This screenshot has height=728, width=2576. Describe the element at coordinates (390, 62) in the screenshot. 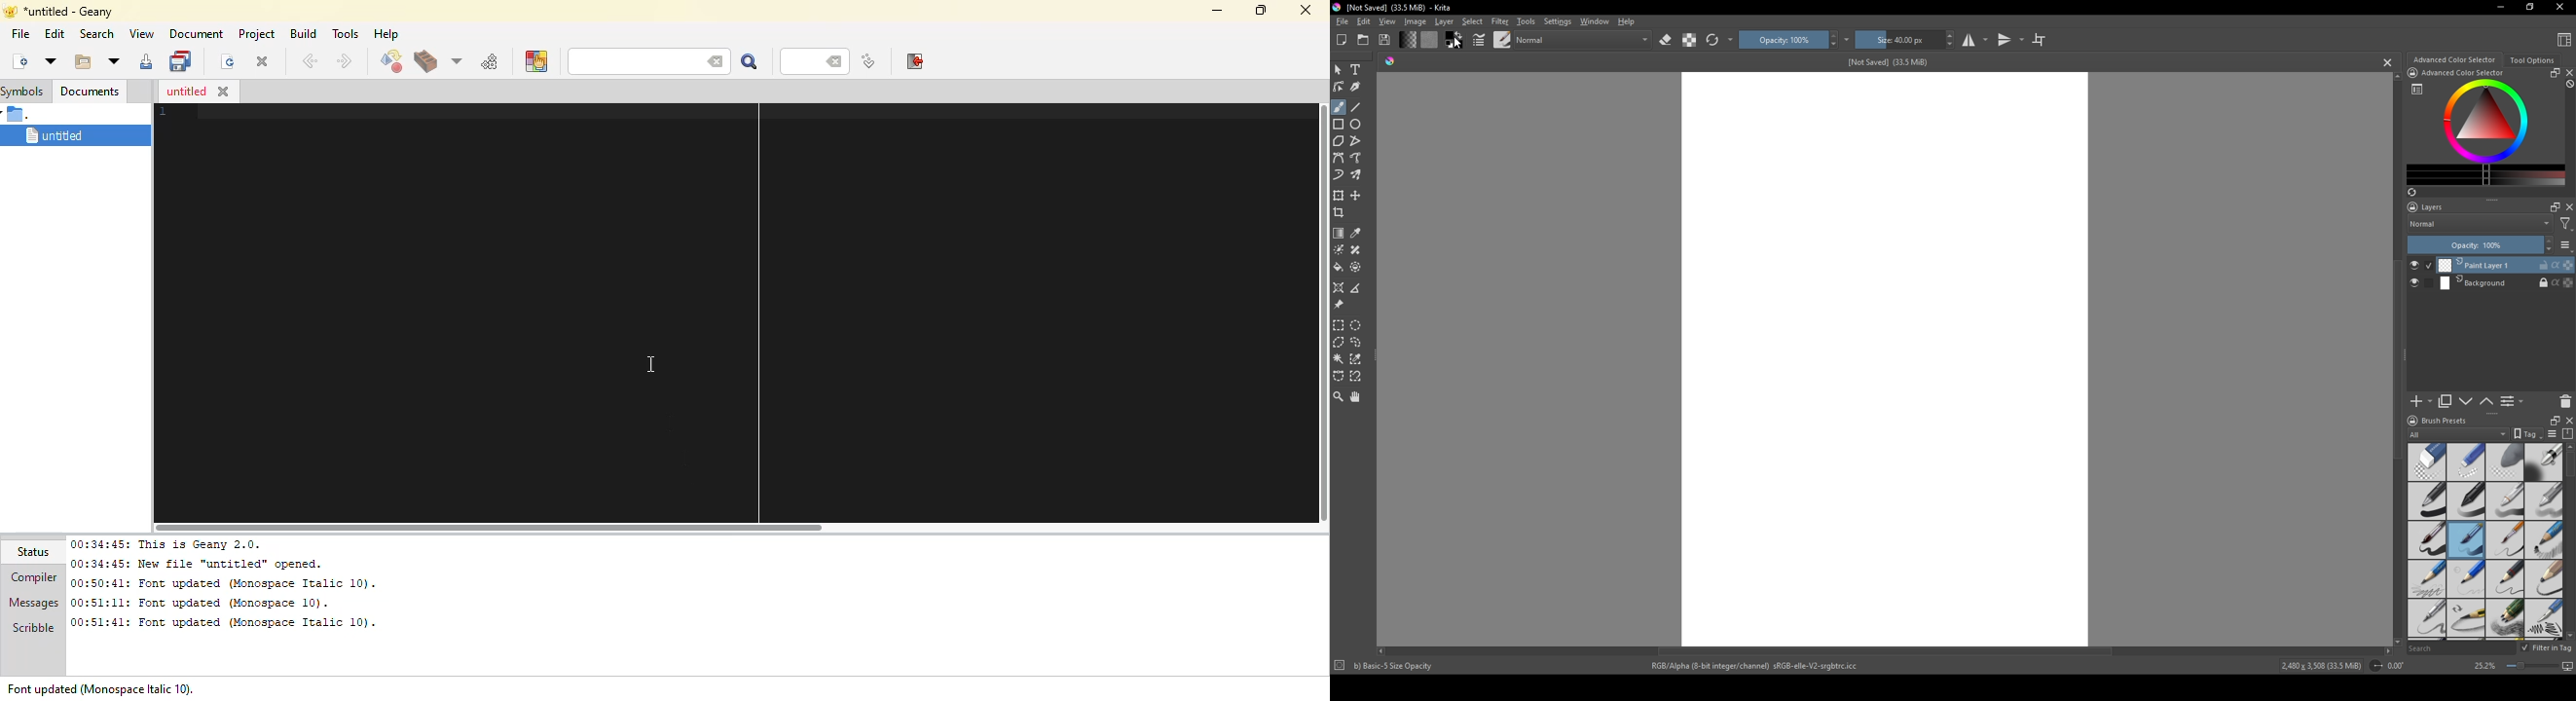

I see `compile` at that location.